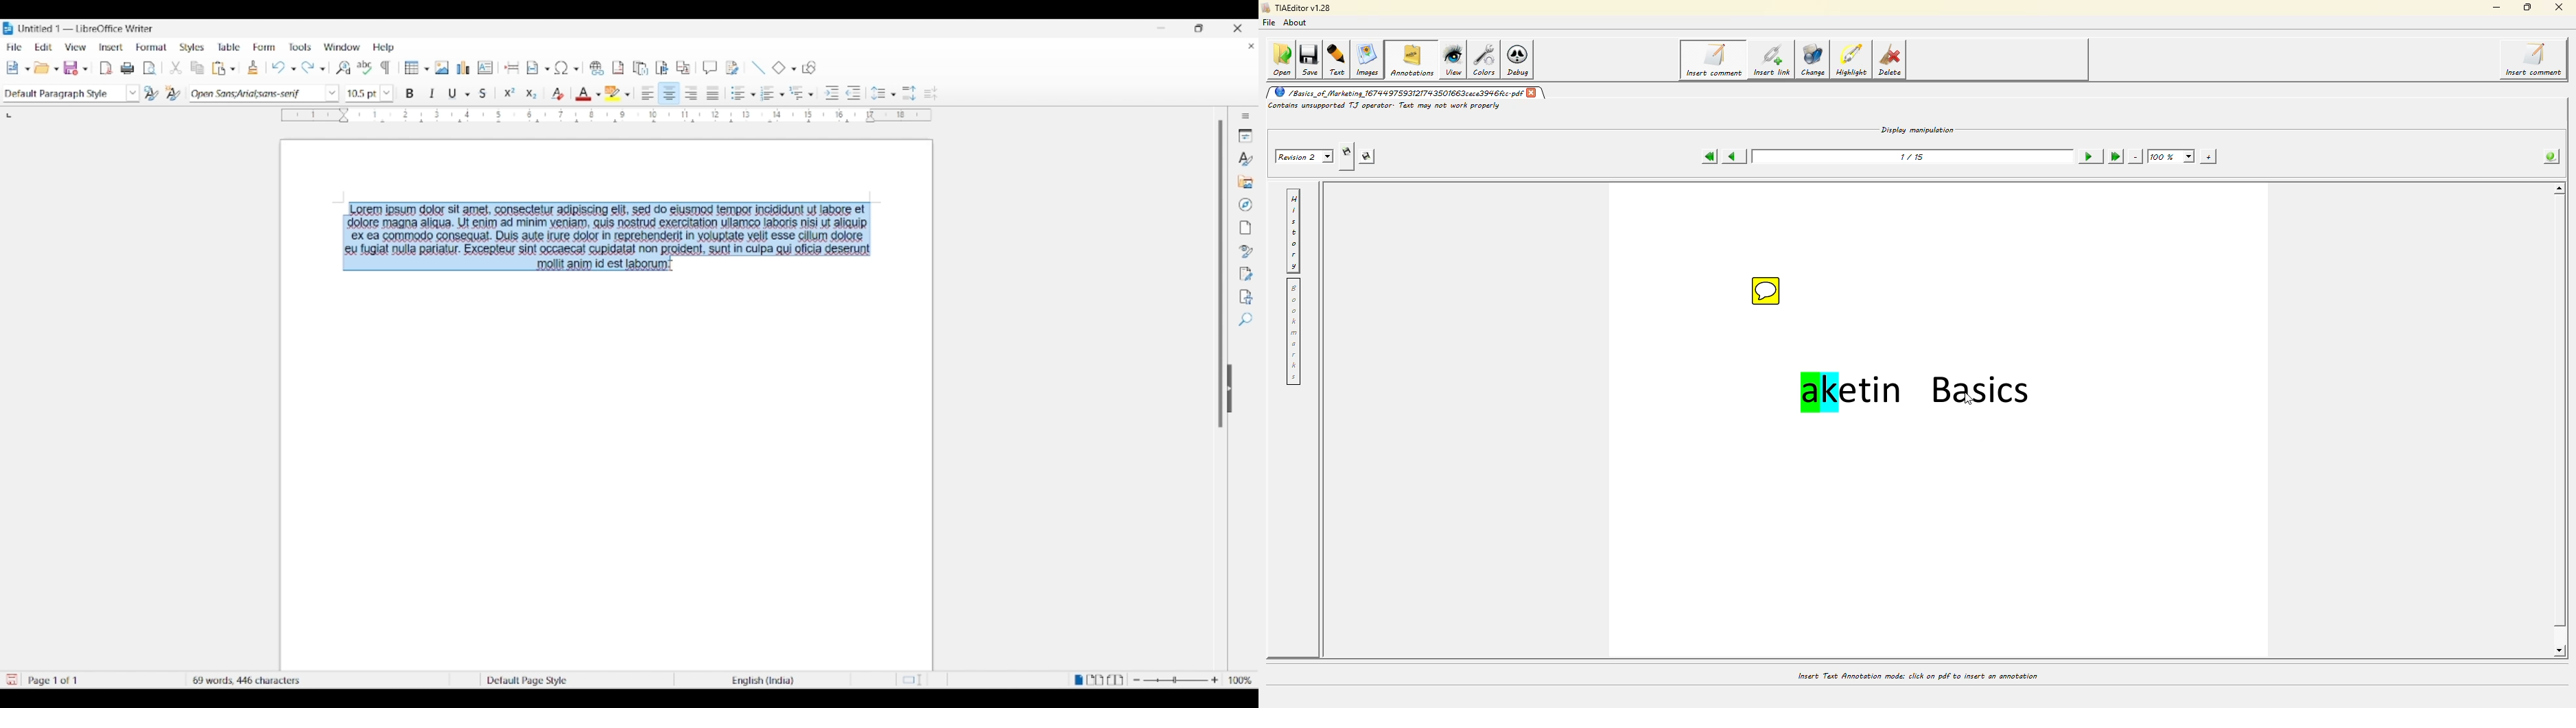  What do you see at coordinates (15, 67) in the screenshot?
I see `Selected new document option` at bounding box center [15, 67].